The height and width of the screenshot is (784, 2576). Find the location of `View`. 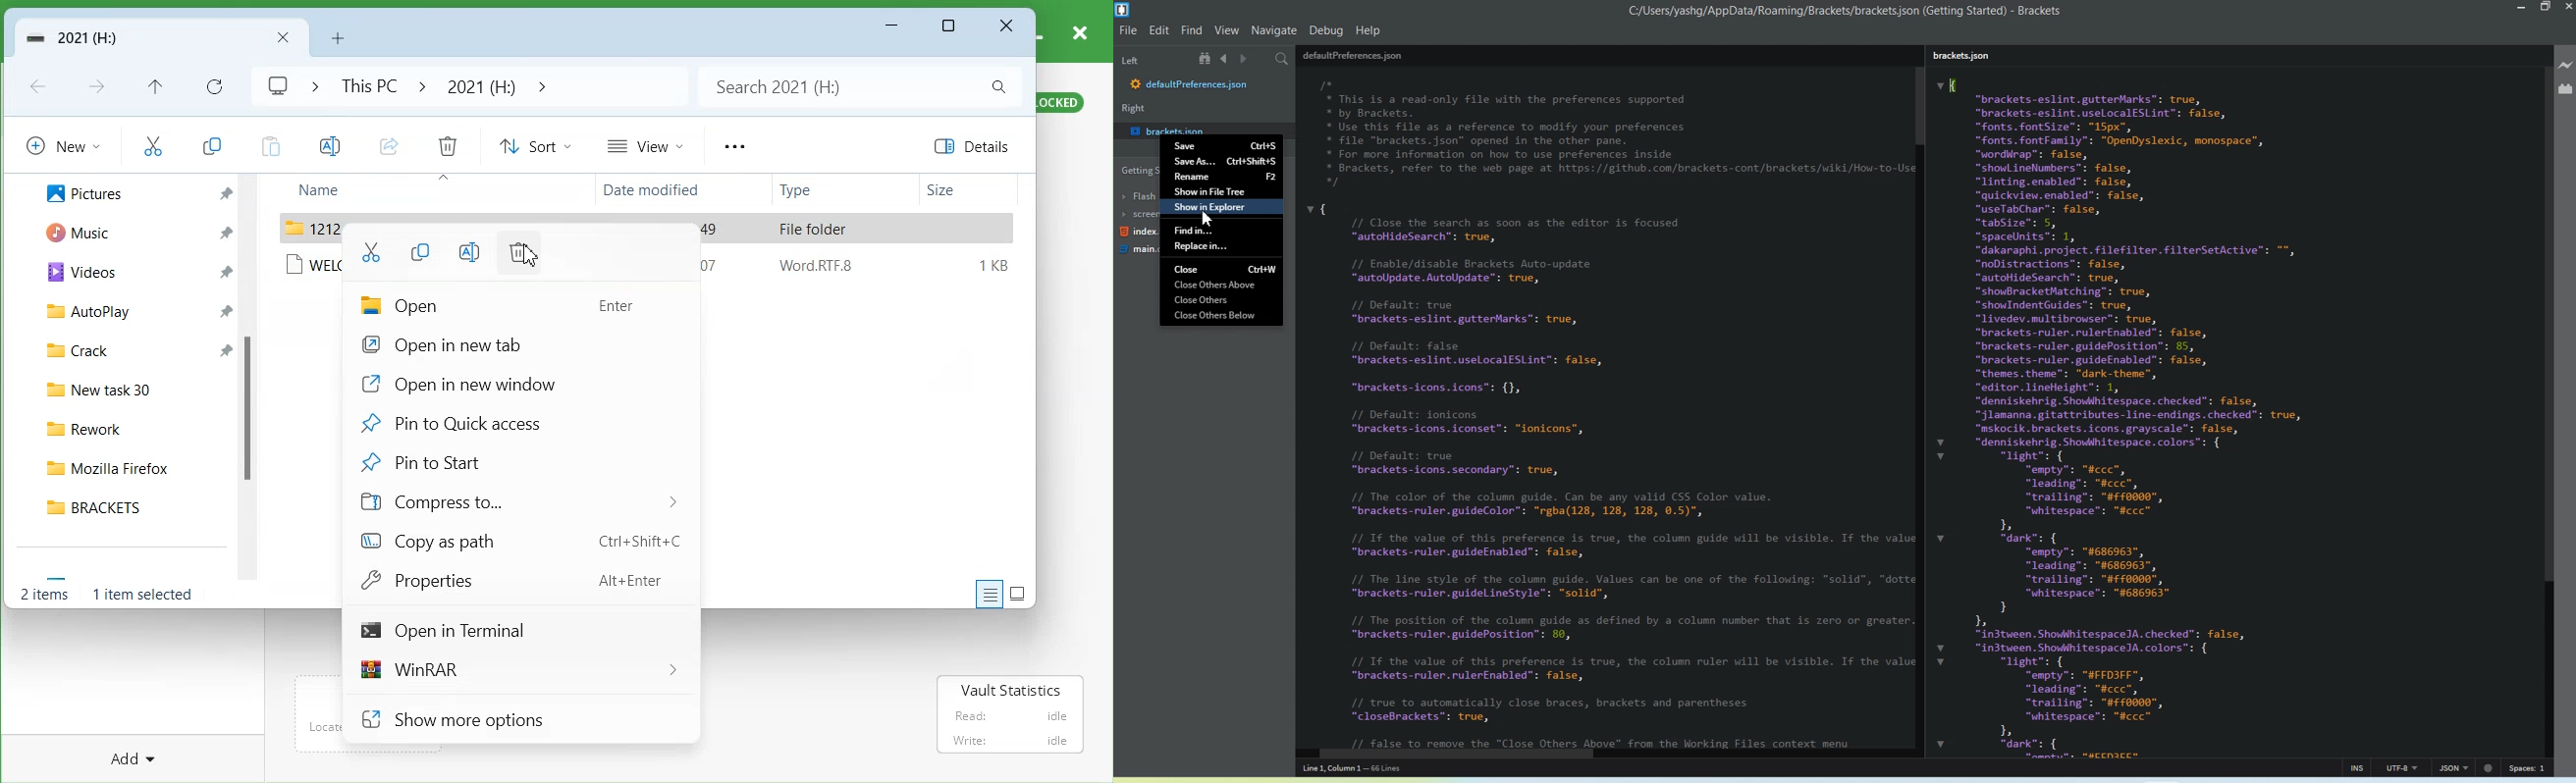

View is located at coordinates (1226, 30).